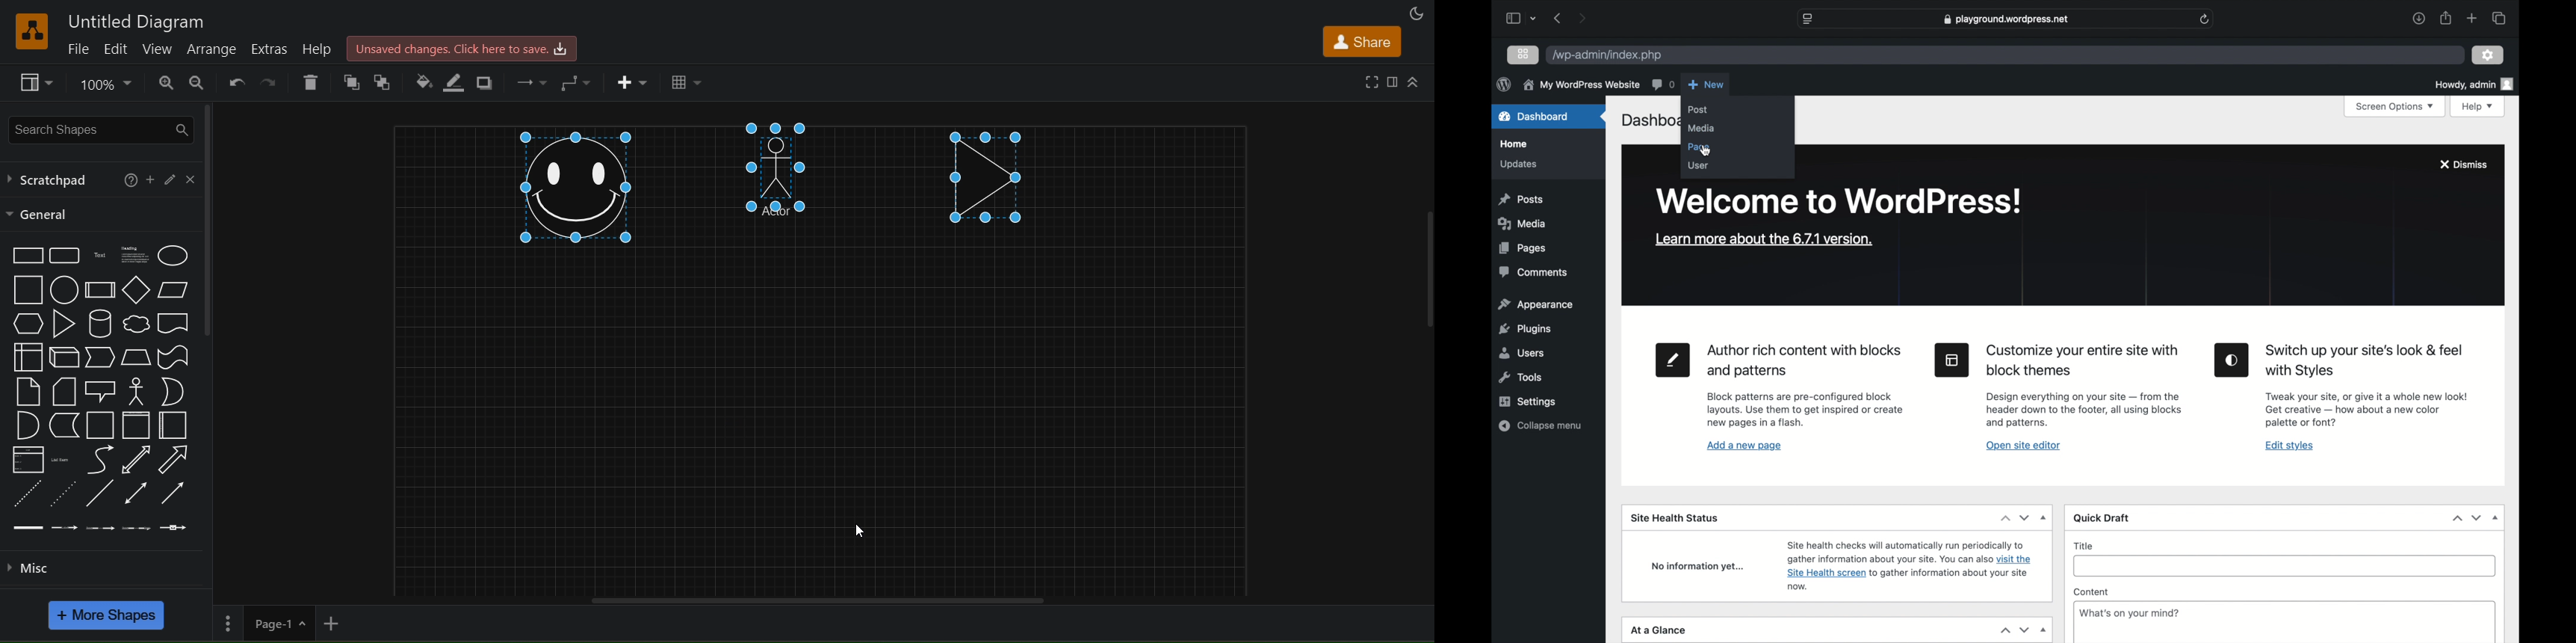  Describe the element at coordinates (486, 79) in the screenshot. I see `shadows` at that location.